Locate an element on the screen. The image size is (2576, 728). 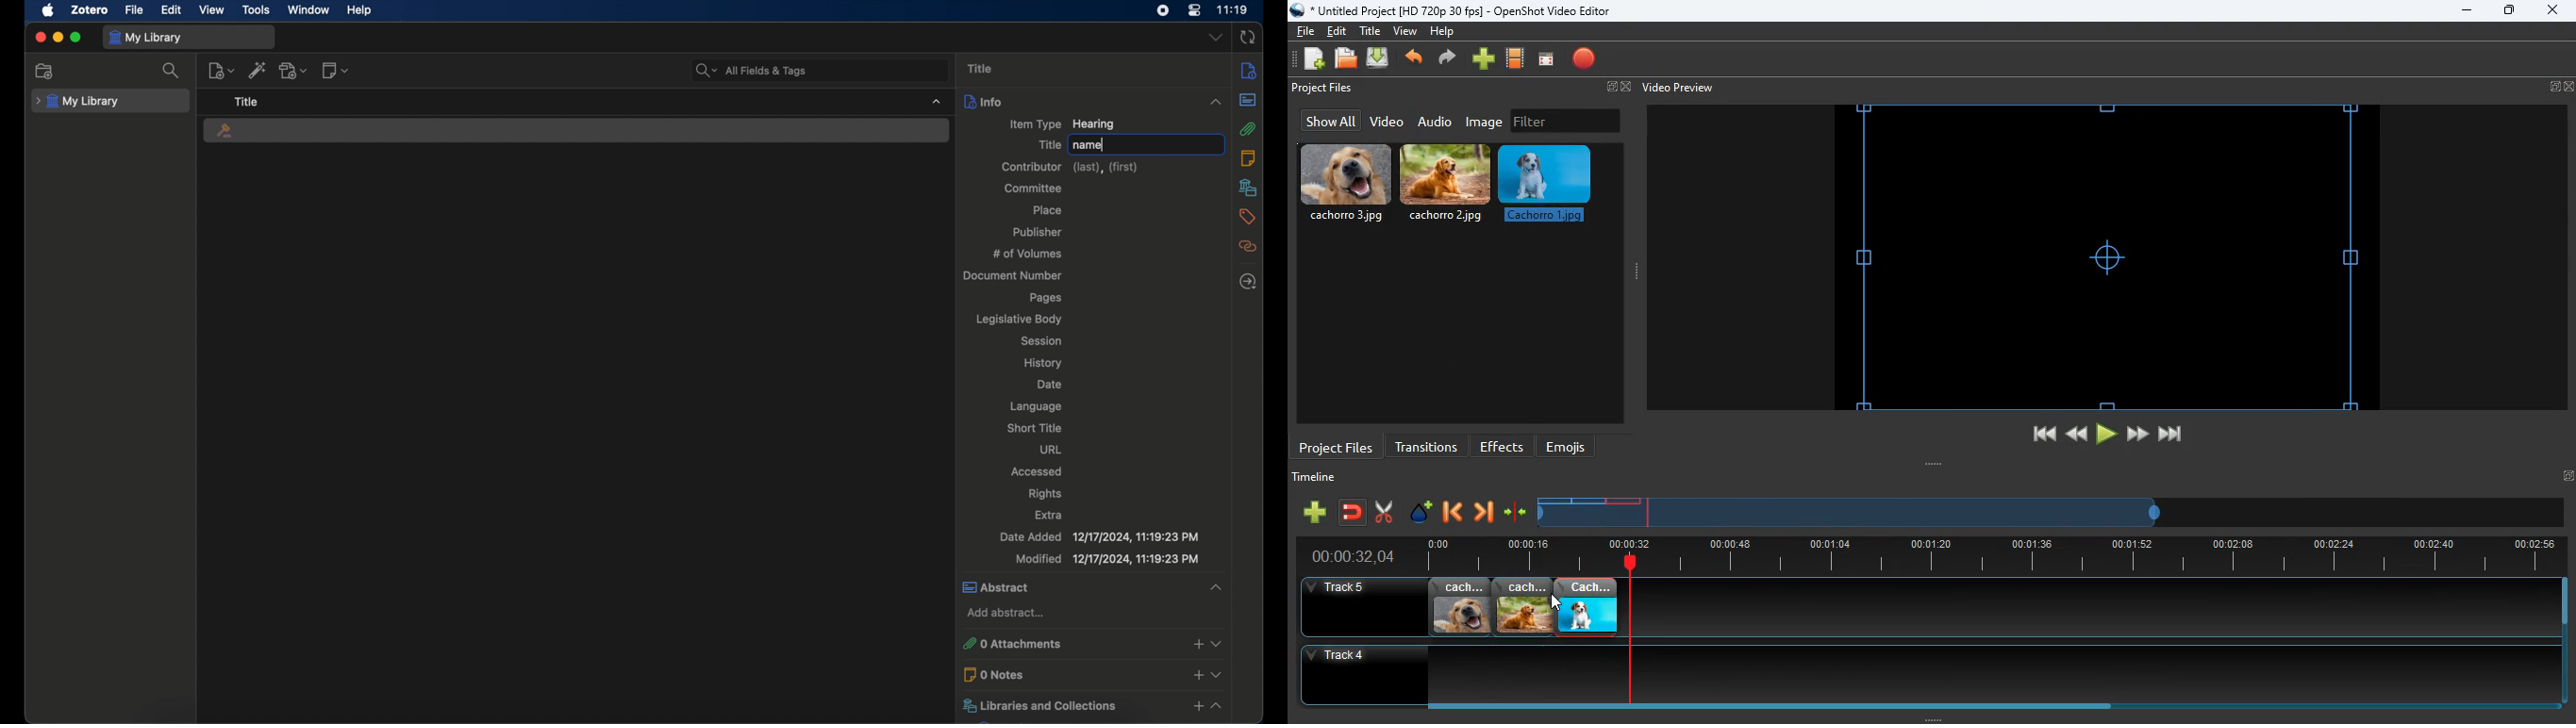
add collection is located at coordinates (45, 71).